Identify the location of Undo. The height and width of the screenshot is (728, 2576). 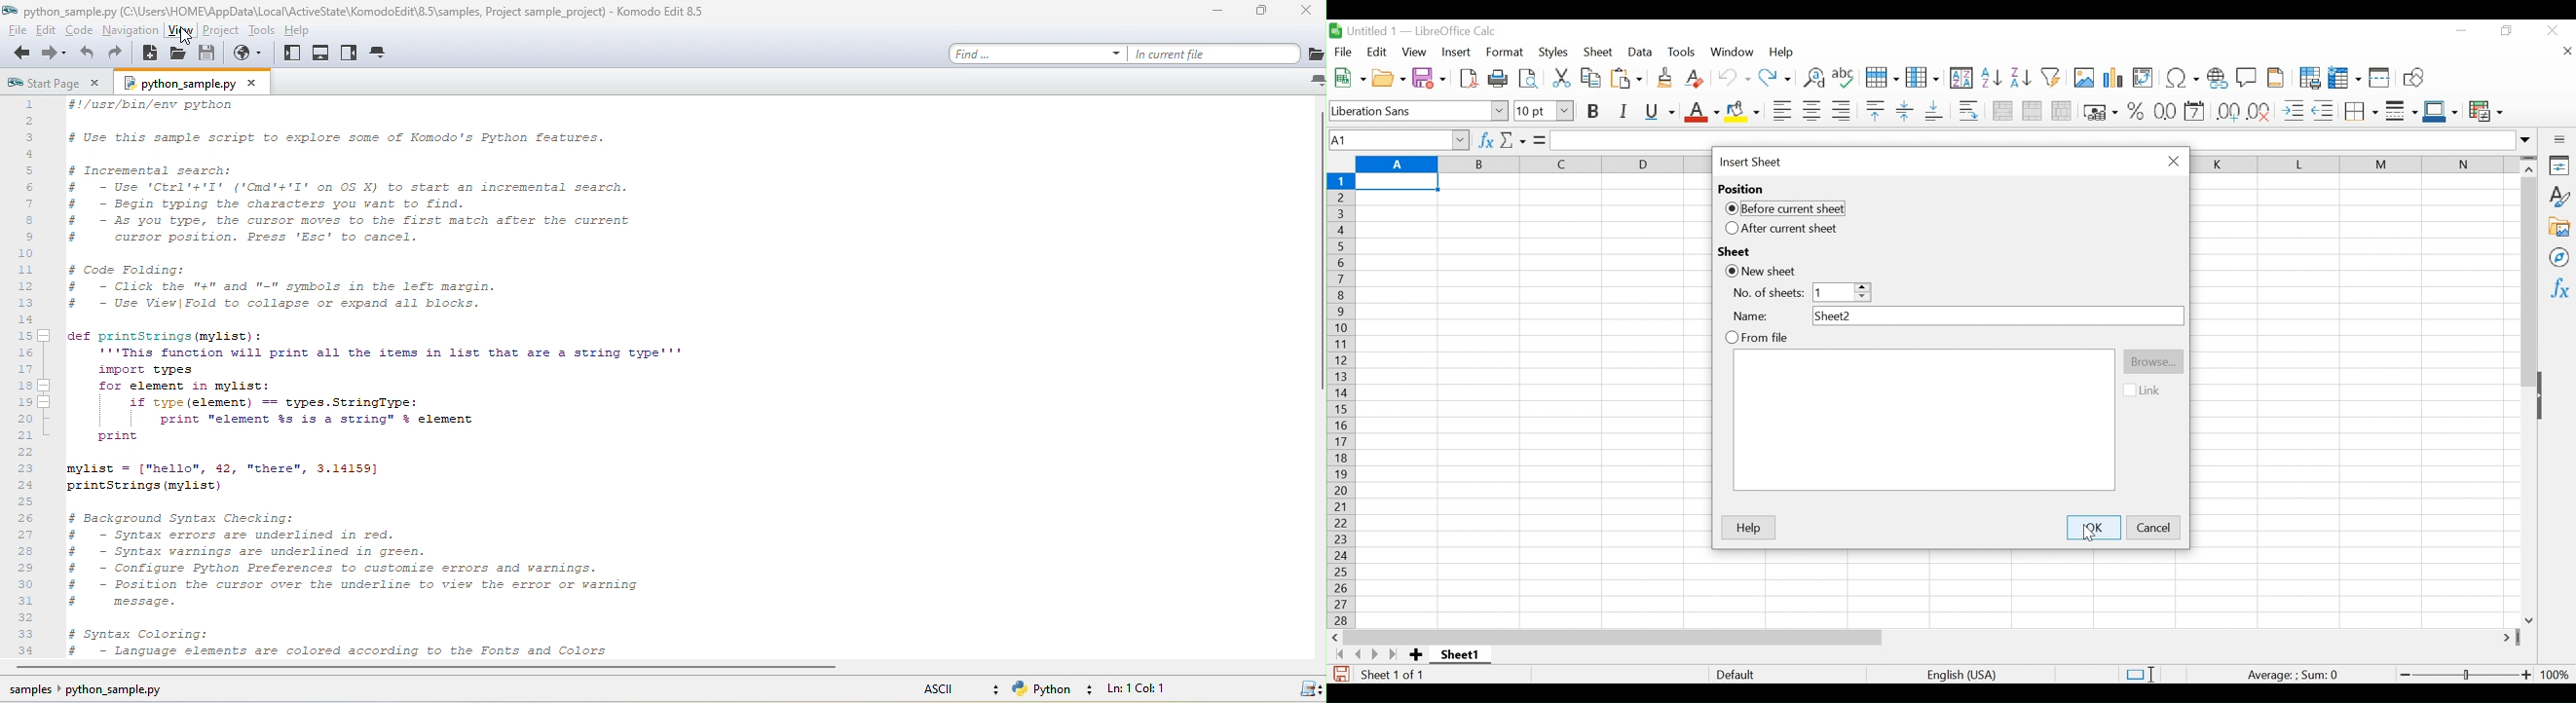
(1733, 77).